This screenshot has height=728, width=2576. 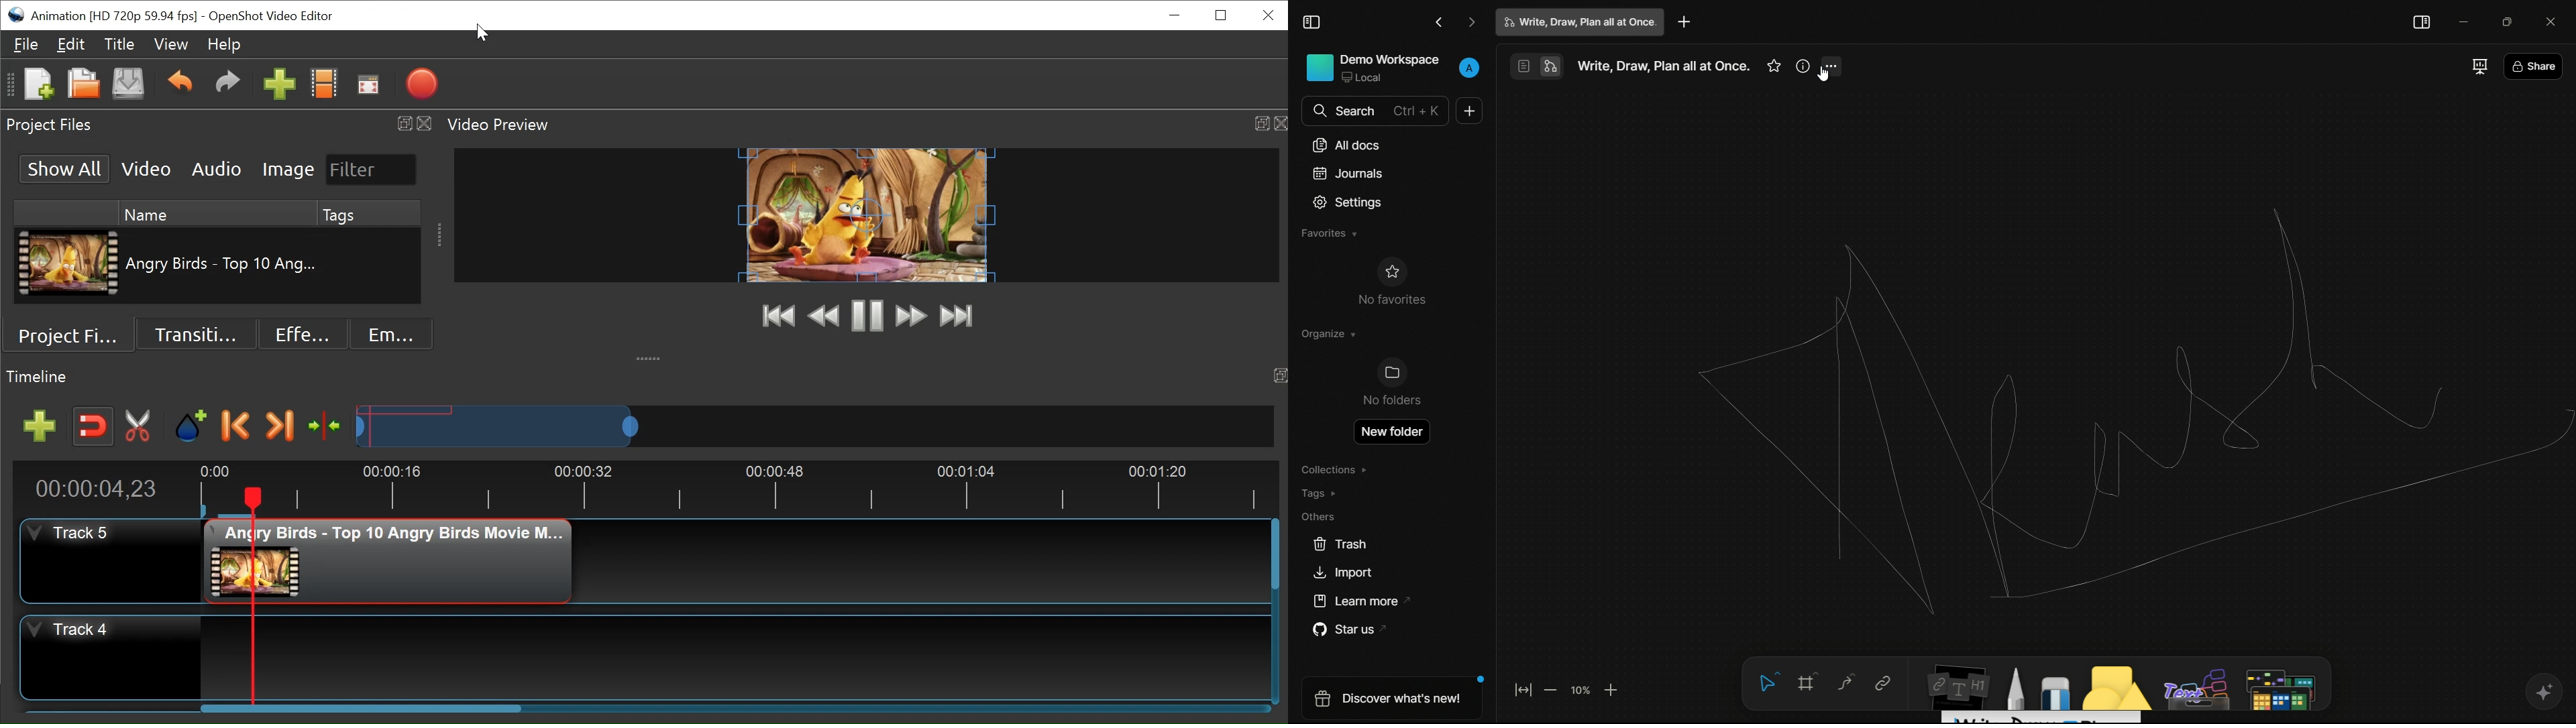 I want to click on profile name, so click(x=1470, y=69).